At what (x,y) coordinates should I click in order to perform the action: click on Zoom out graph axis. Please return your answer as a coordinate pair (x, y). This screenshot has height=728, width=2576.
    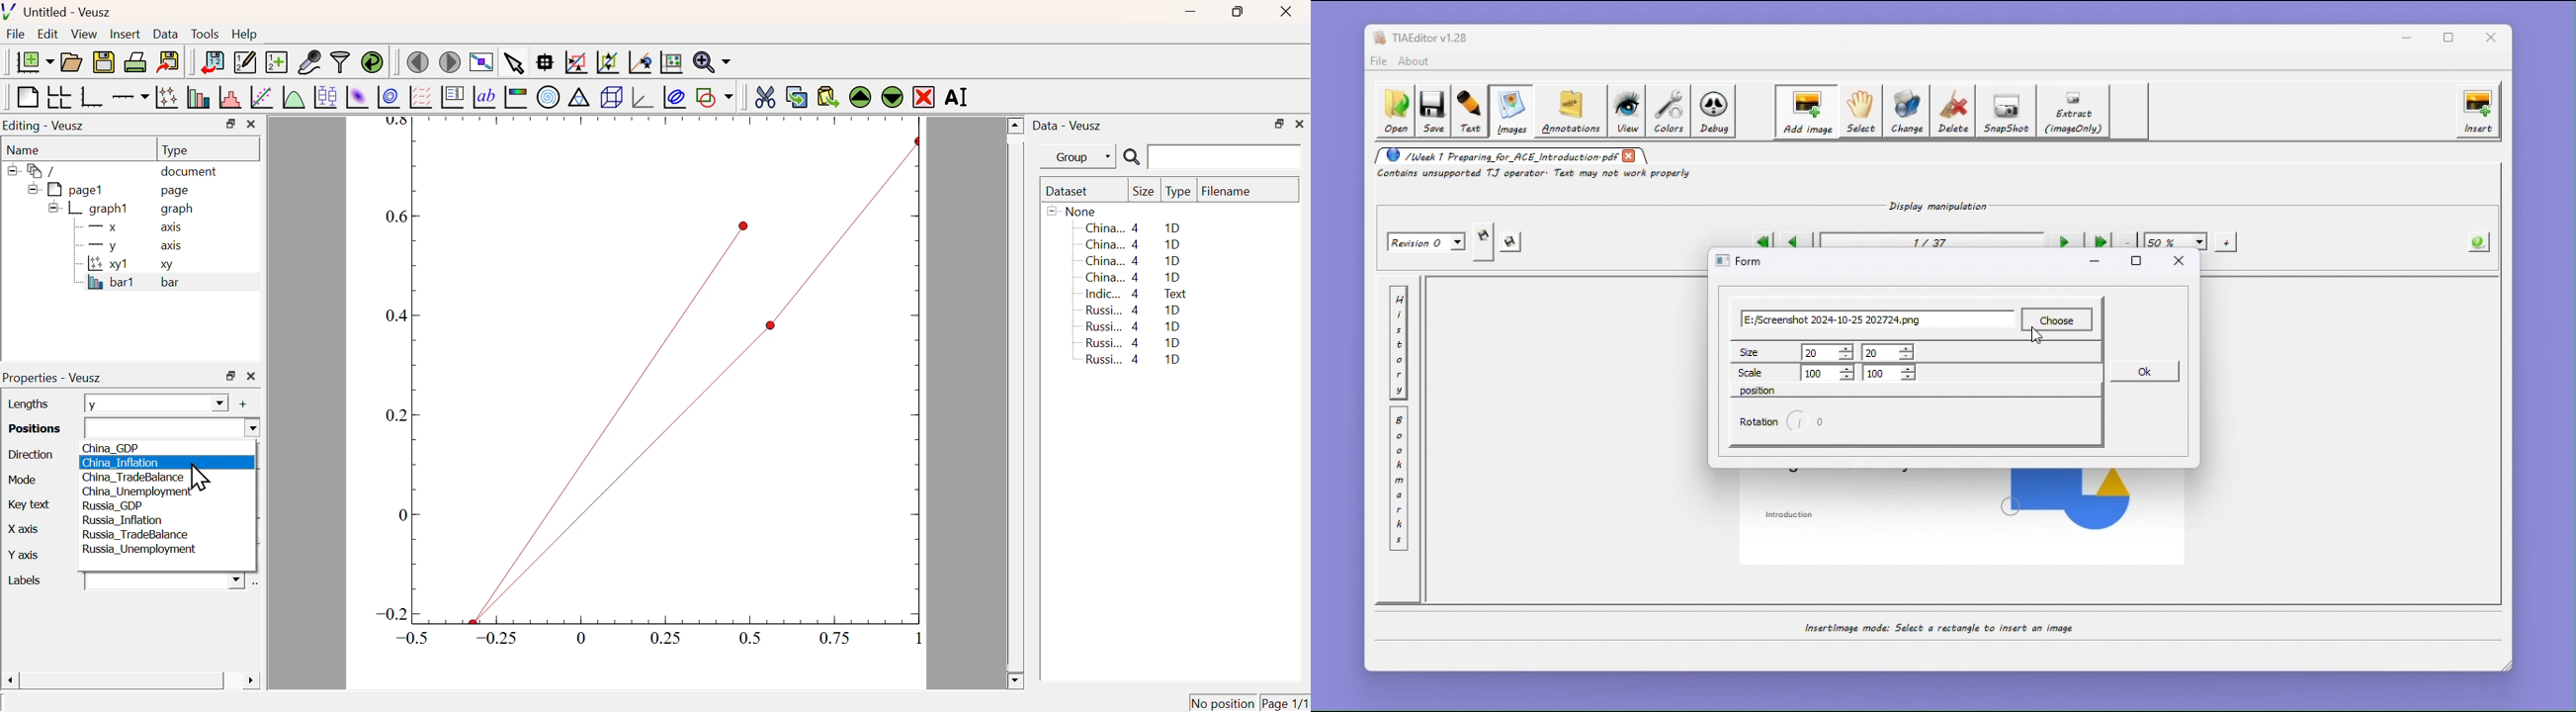
    Looking at the image, I should click on (607, 61).